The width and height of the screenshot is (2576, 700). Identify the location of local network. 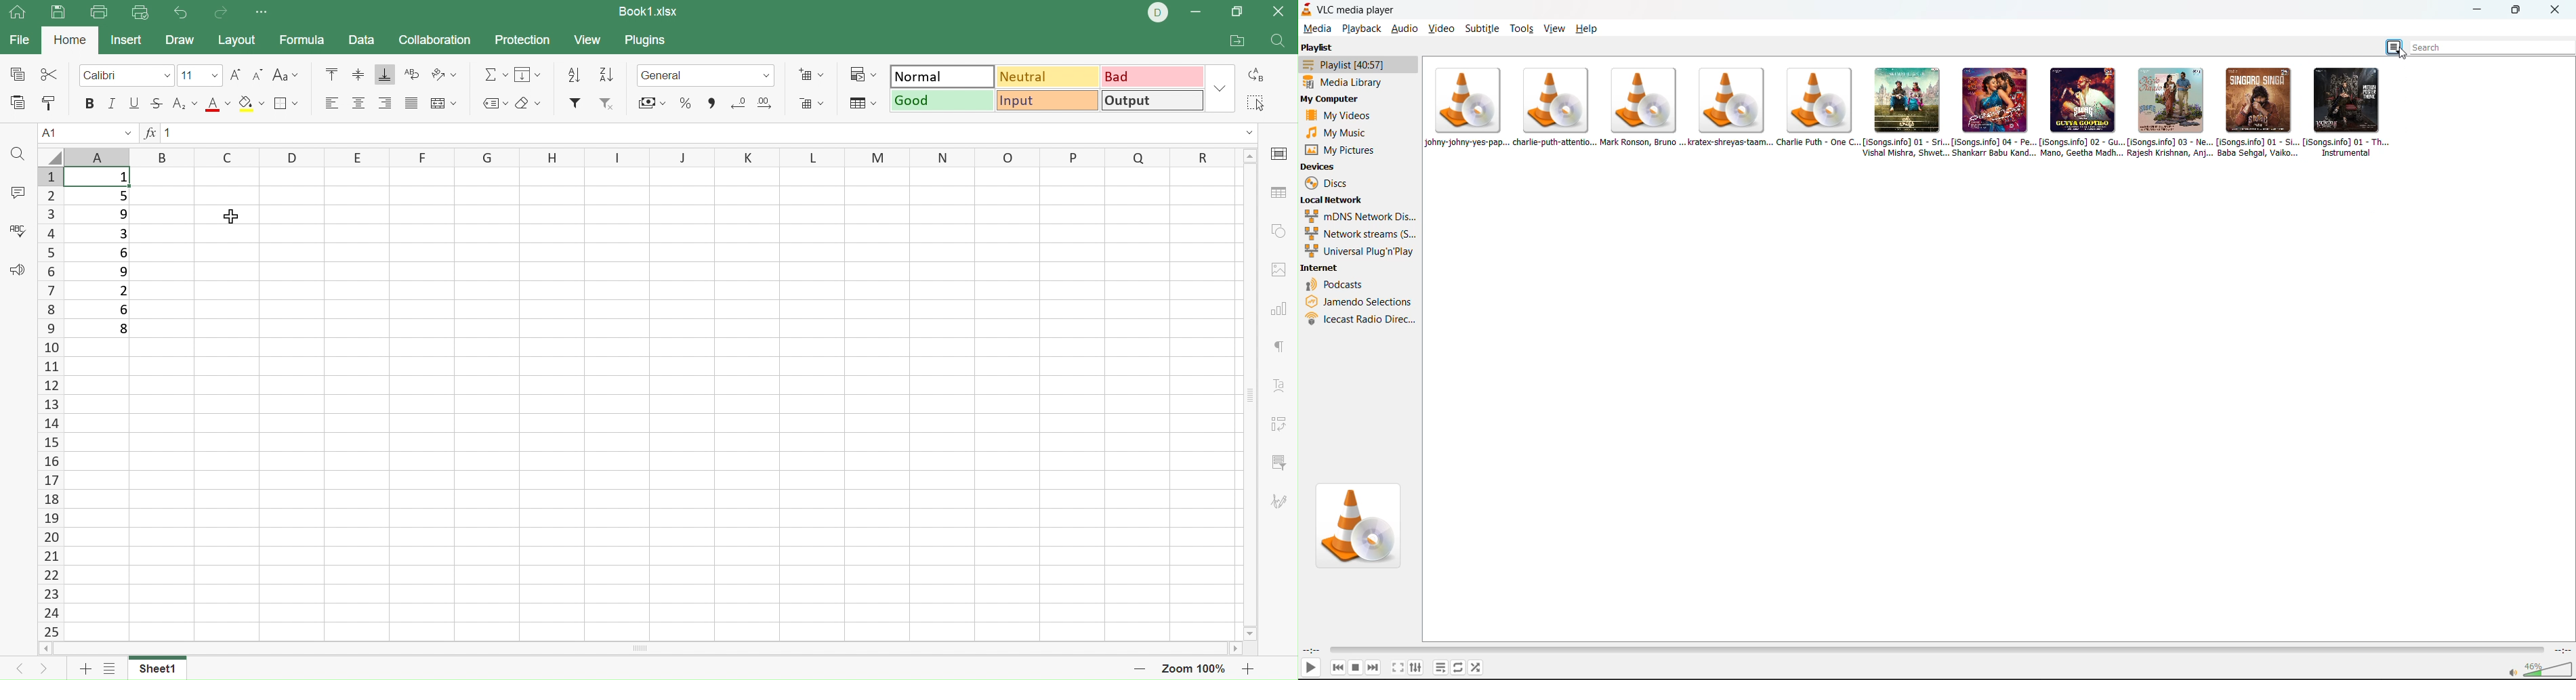
(1335, 199).